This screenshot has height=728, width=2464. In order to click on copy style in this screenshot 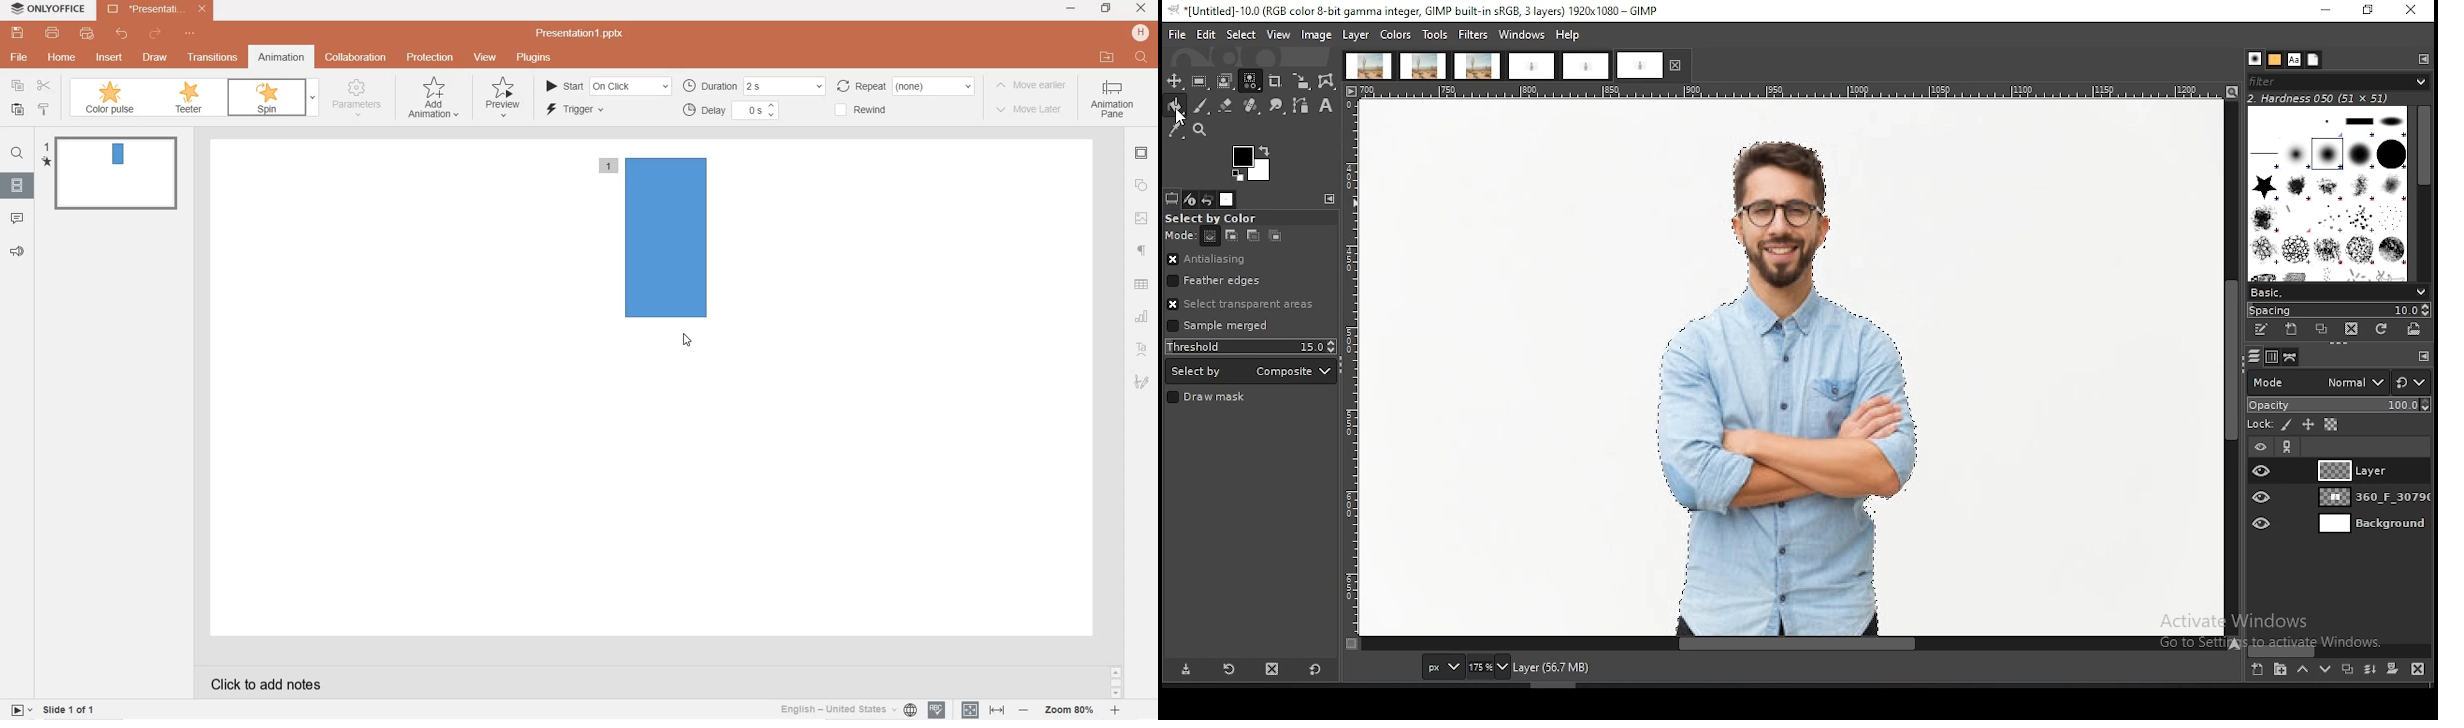, I will do `click(45, 111)`.